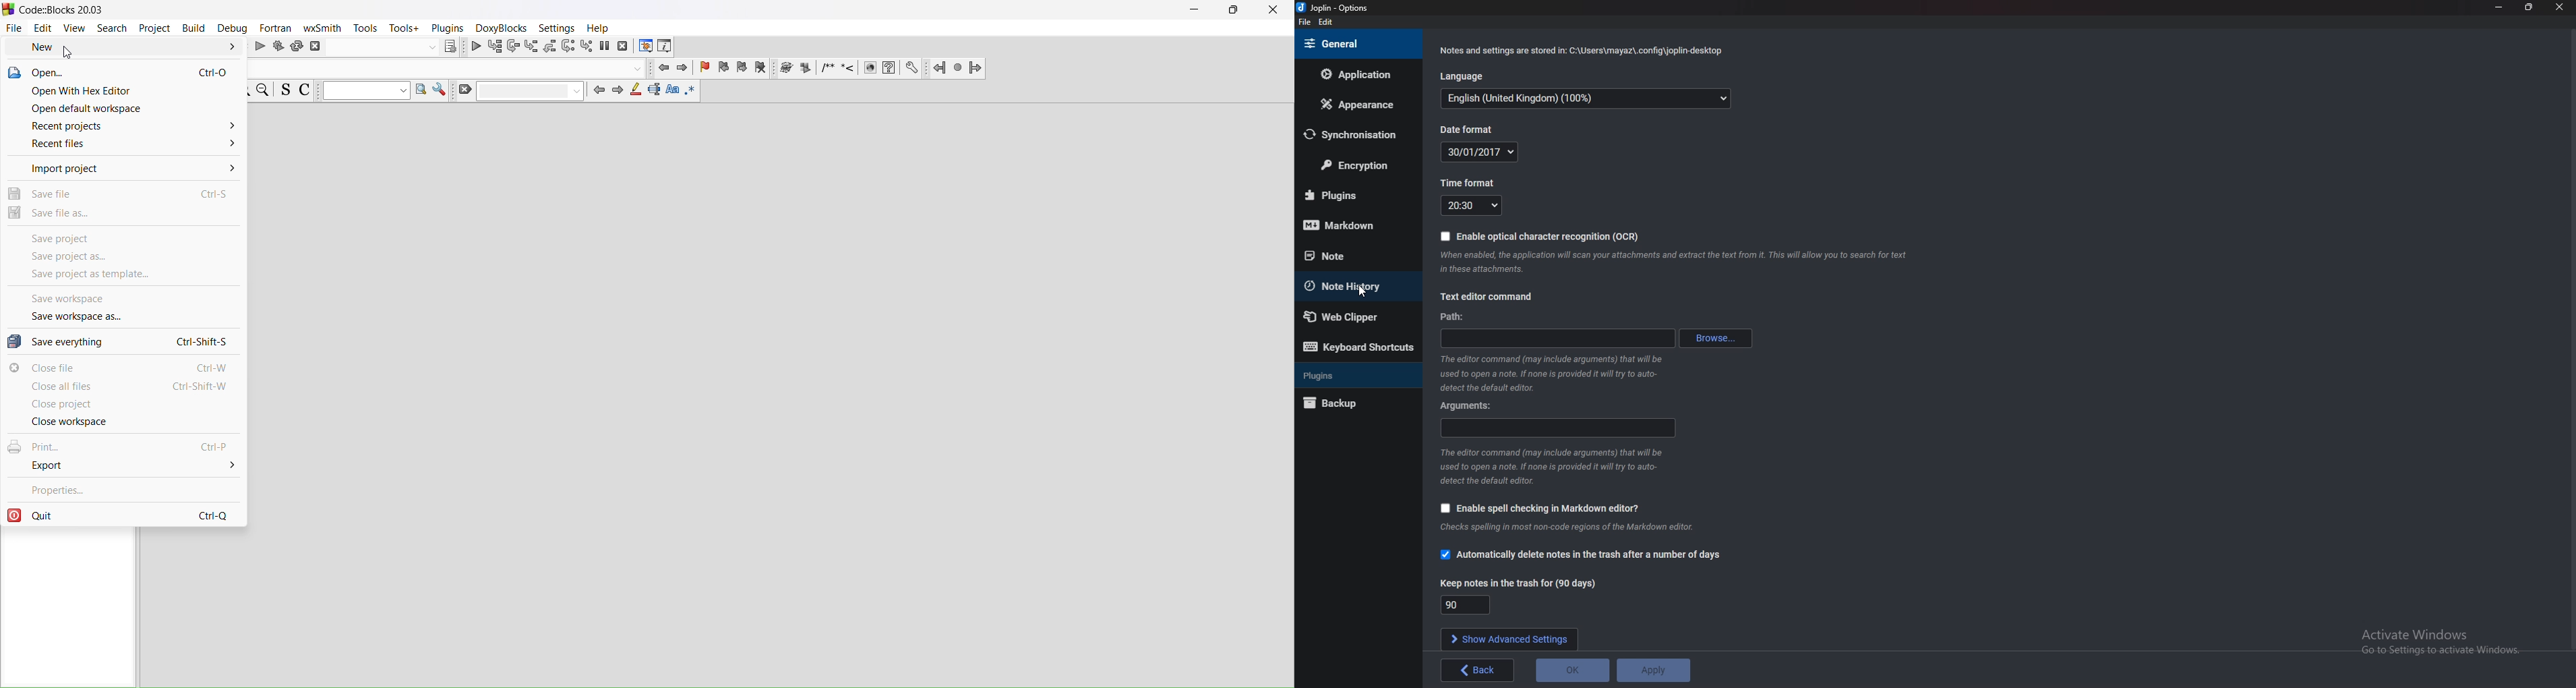 The height and width of the screenshot is (700, 2576). What do you see at coordinates (125, 404) in the screenshot?
I see `close project` at bounding box center [125, 404].